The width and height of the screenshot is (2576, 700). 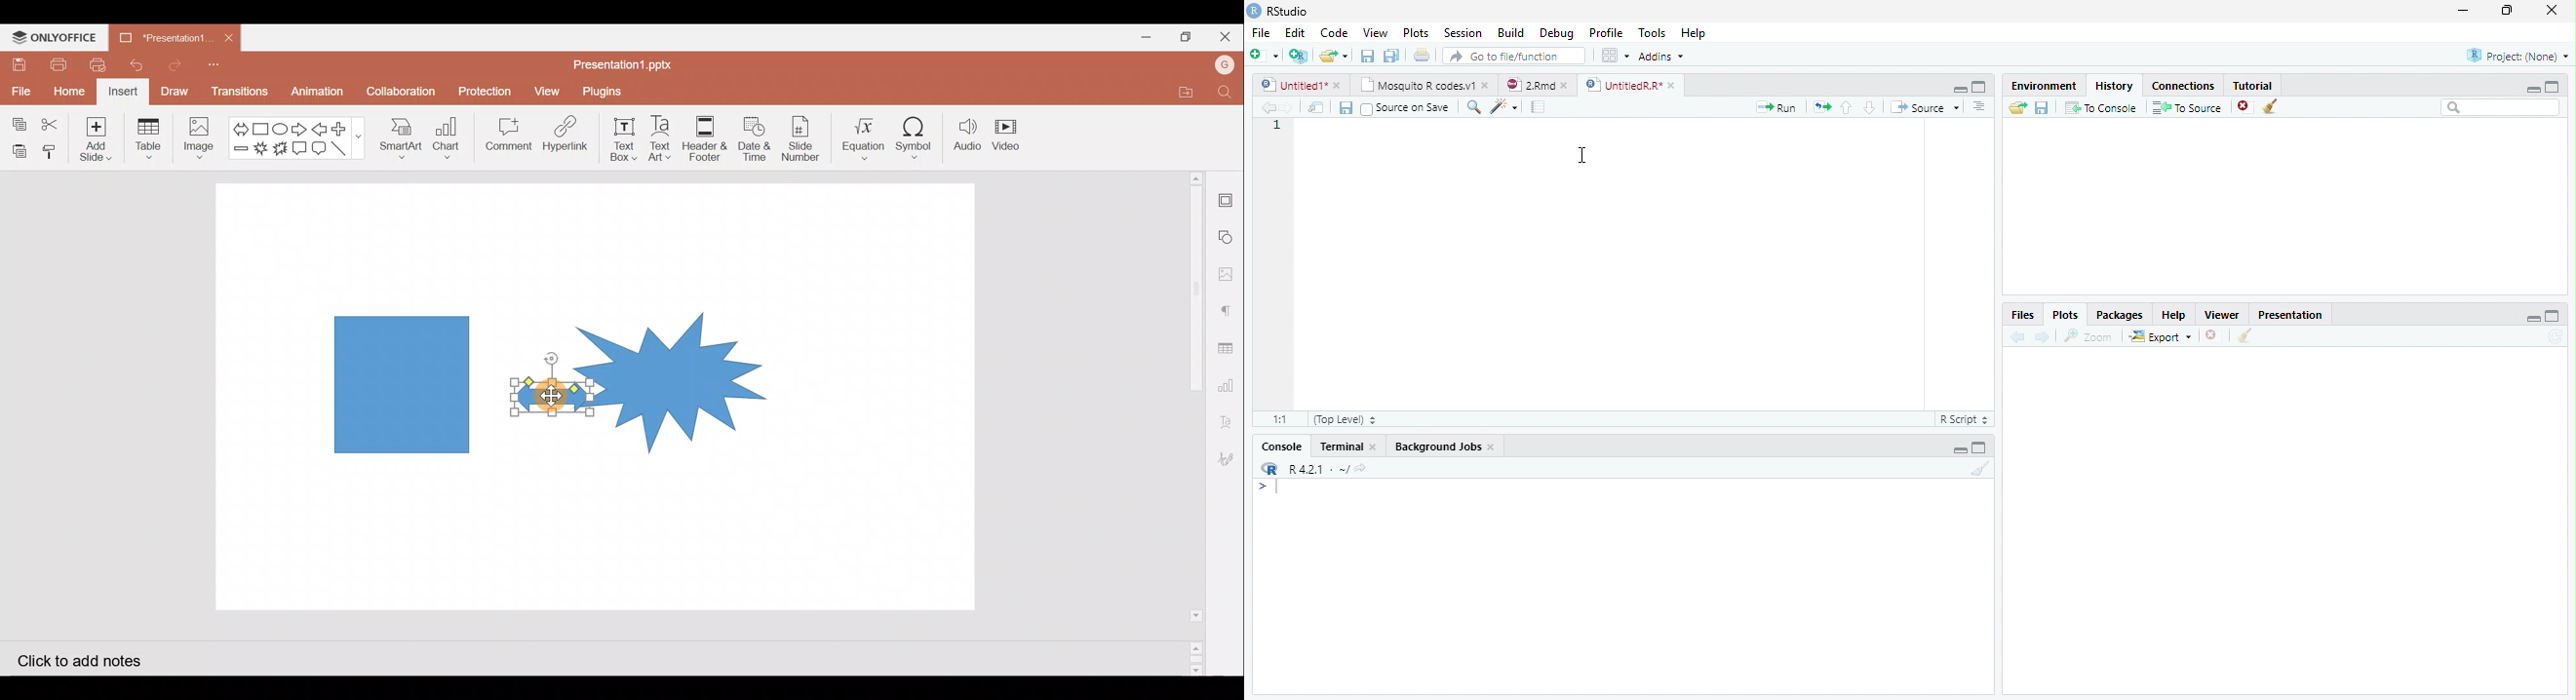 I want to click on Explosion 2, so click(x=279, y=148).